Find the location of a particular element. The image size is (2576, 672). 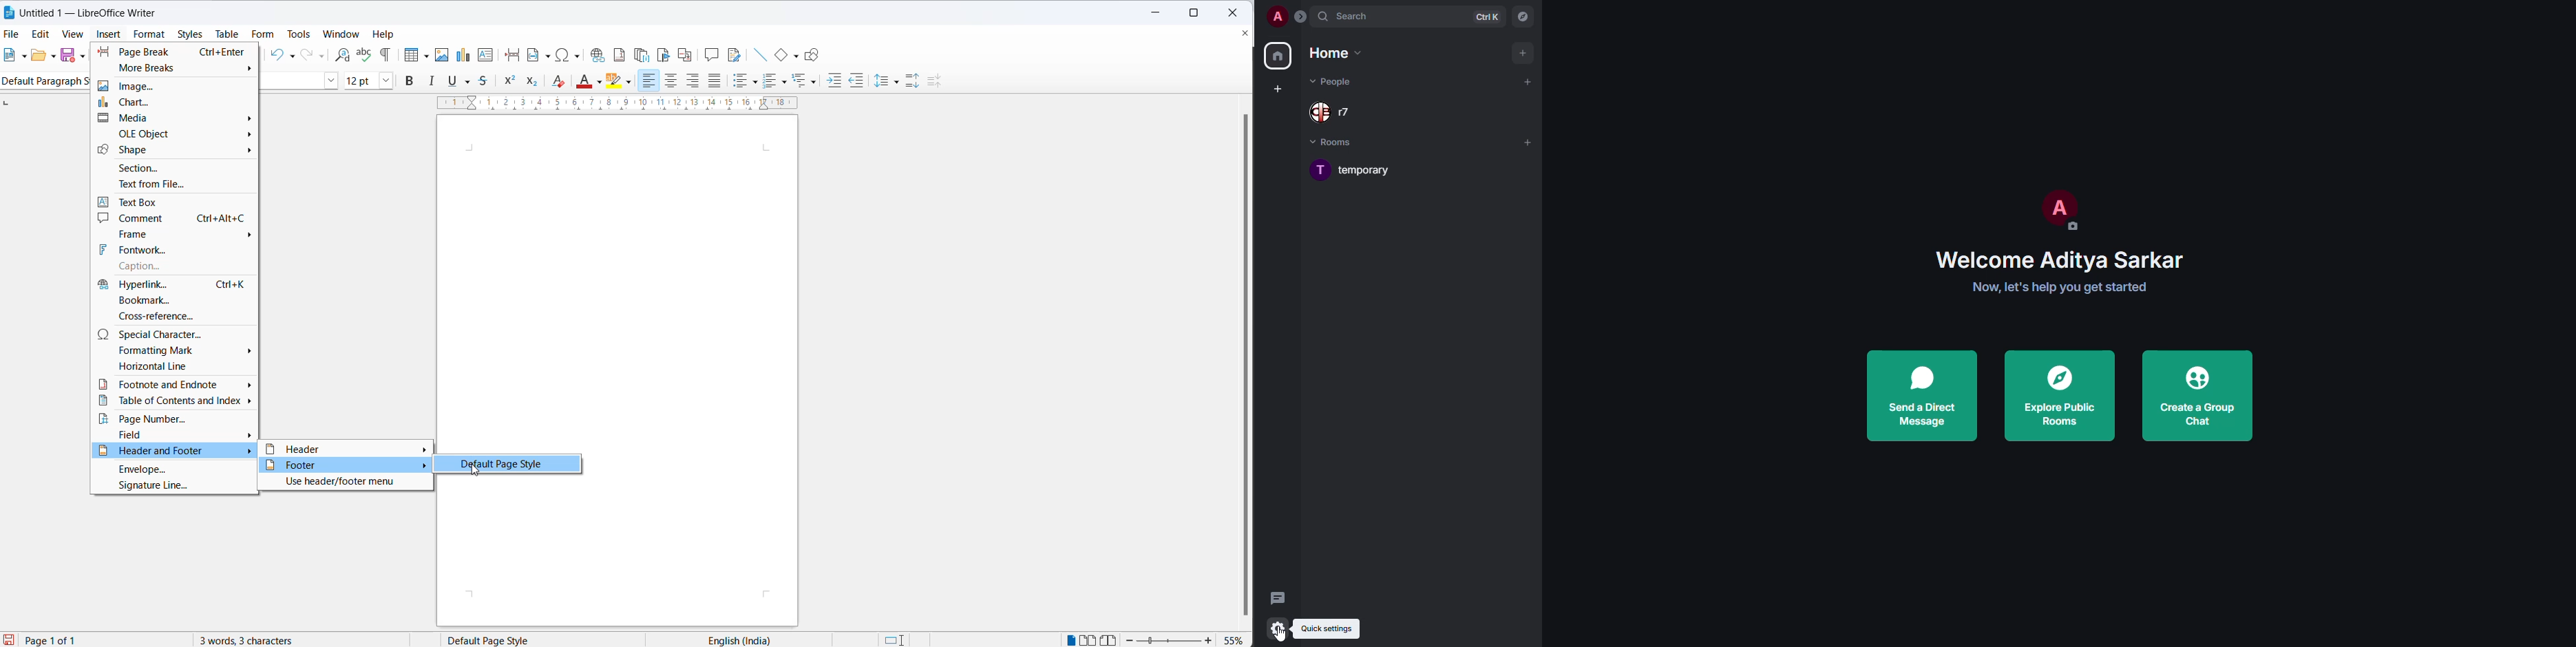

decrease indent is located at coordinates (858, 81).